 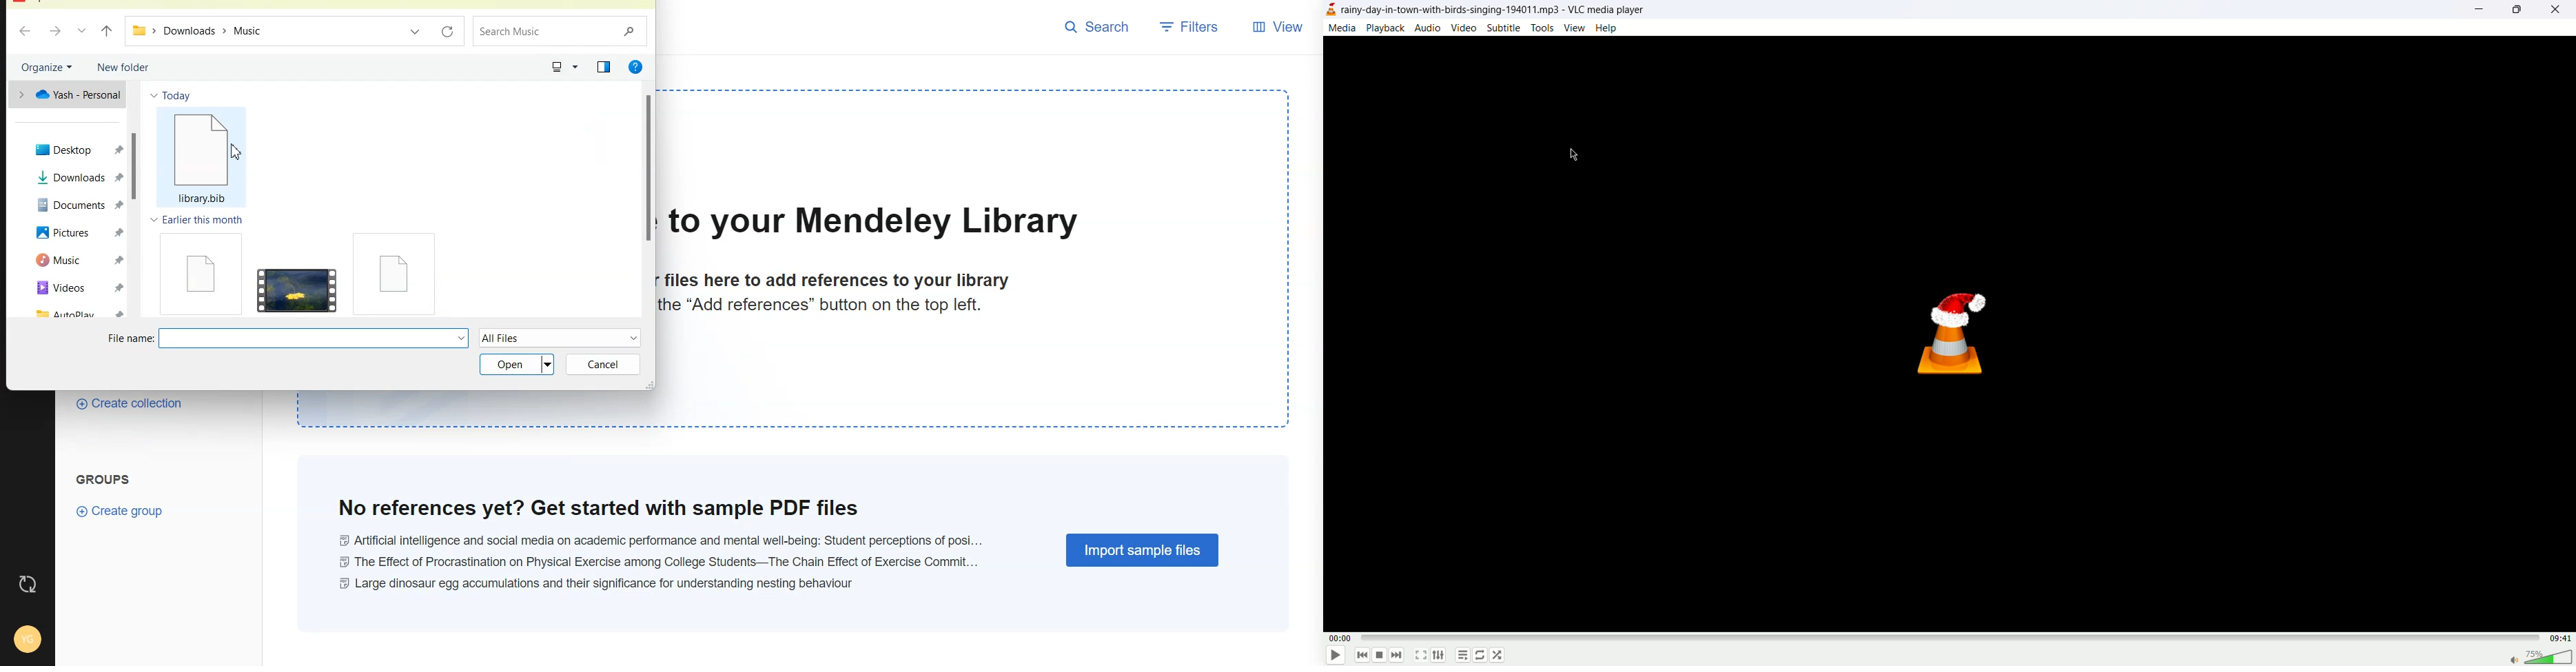 What do you see at coordinates (1481, 656) in the screenshot?
I see `loop` at bounding box center [1481, 656].